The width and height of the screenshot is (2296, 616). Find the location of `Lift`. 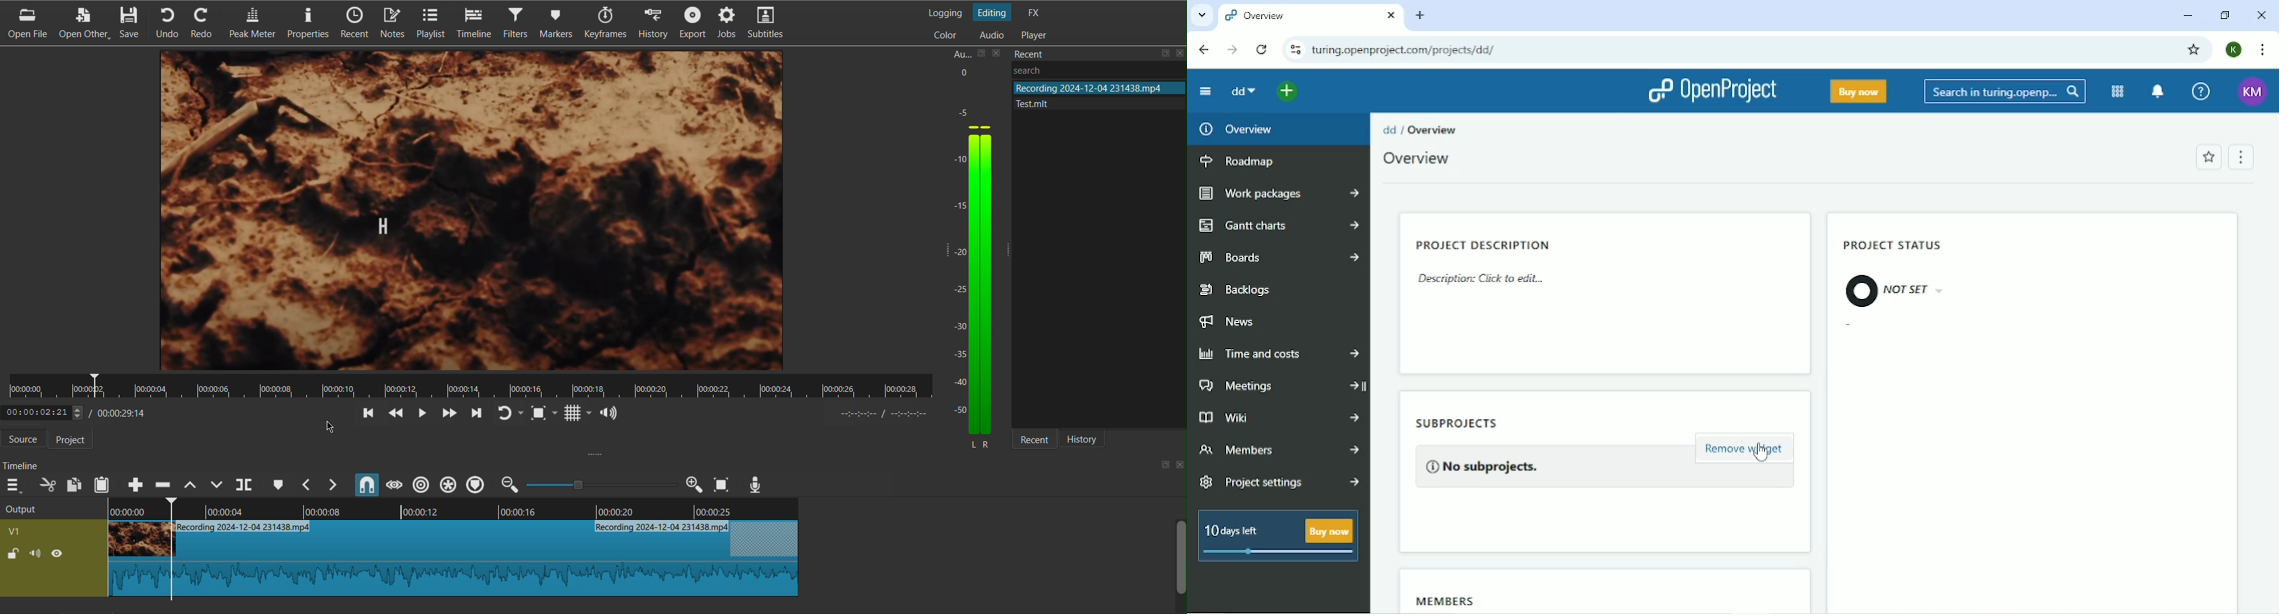

Lift is located at coordinates (189, 483).